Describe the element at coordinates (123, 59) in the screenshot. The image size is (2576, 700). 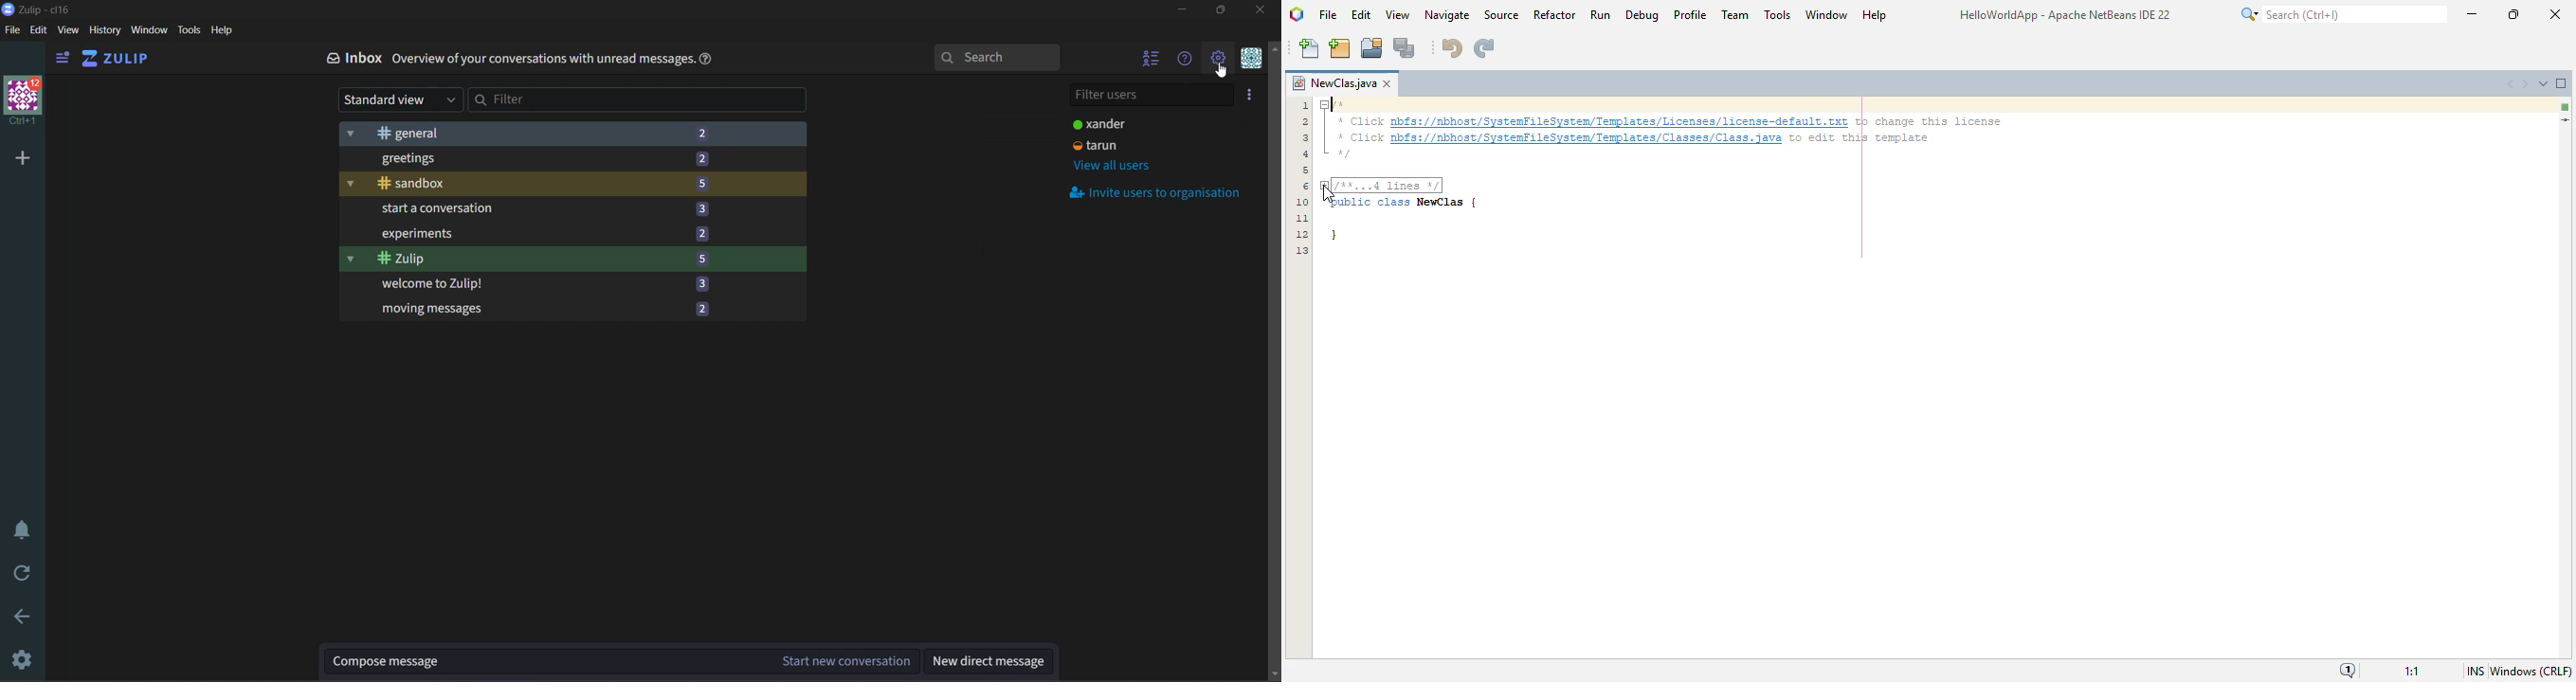
I see `home` at that location.